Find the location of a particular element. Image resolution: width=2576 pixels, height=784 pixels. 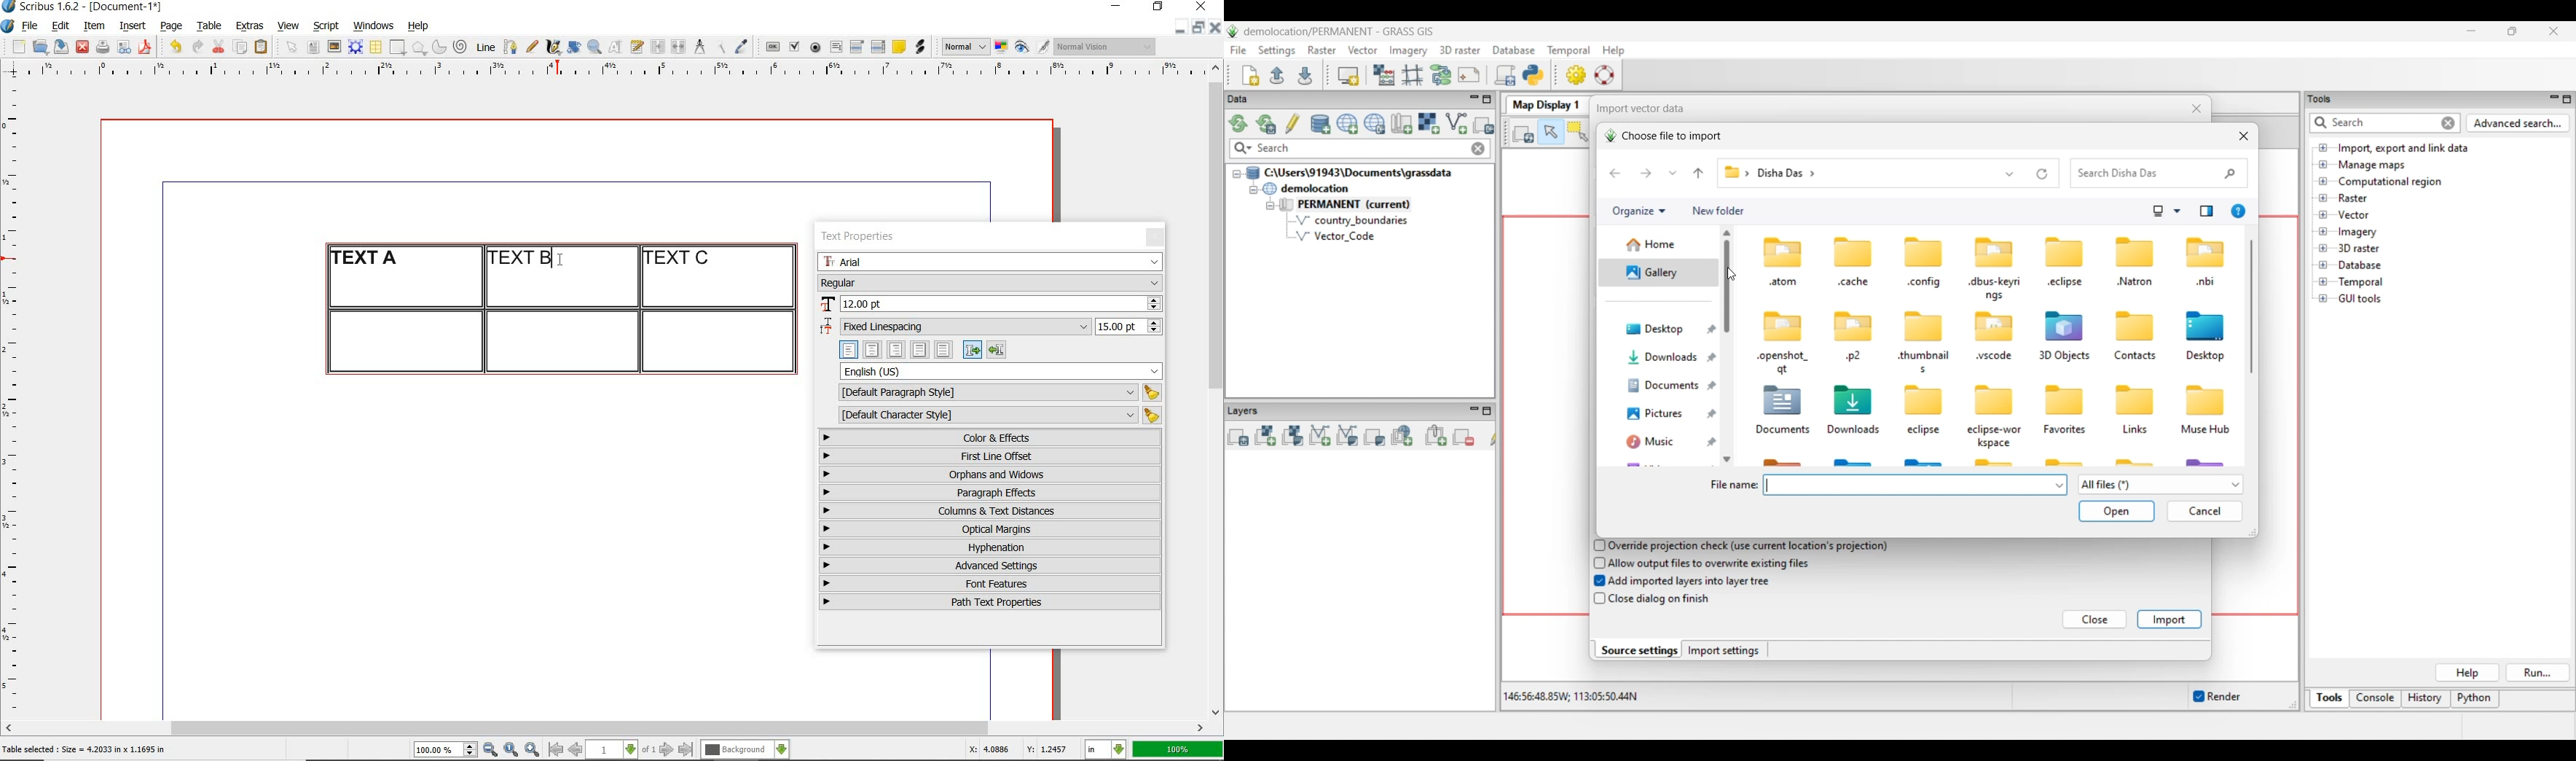

pdf text field is located at coordinates (836, 48).